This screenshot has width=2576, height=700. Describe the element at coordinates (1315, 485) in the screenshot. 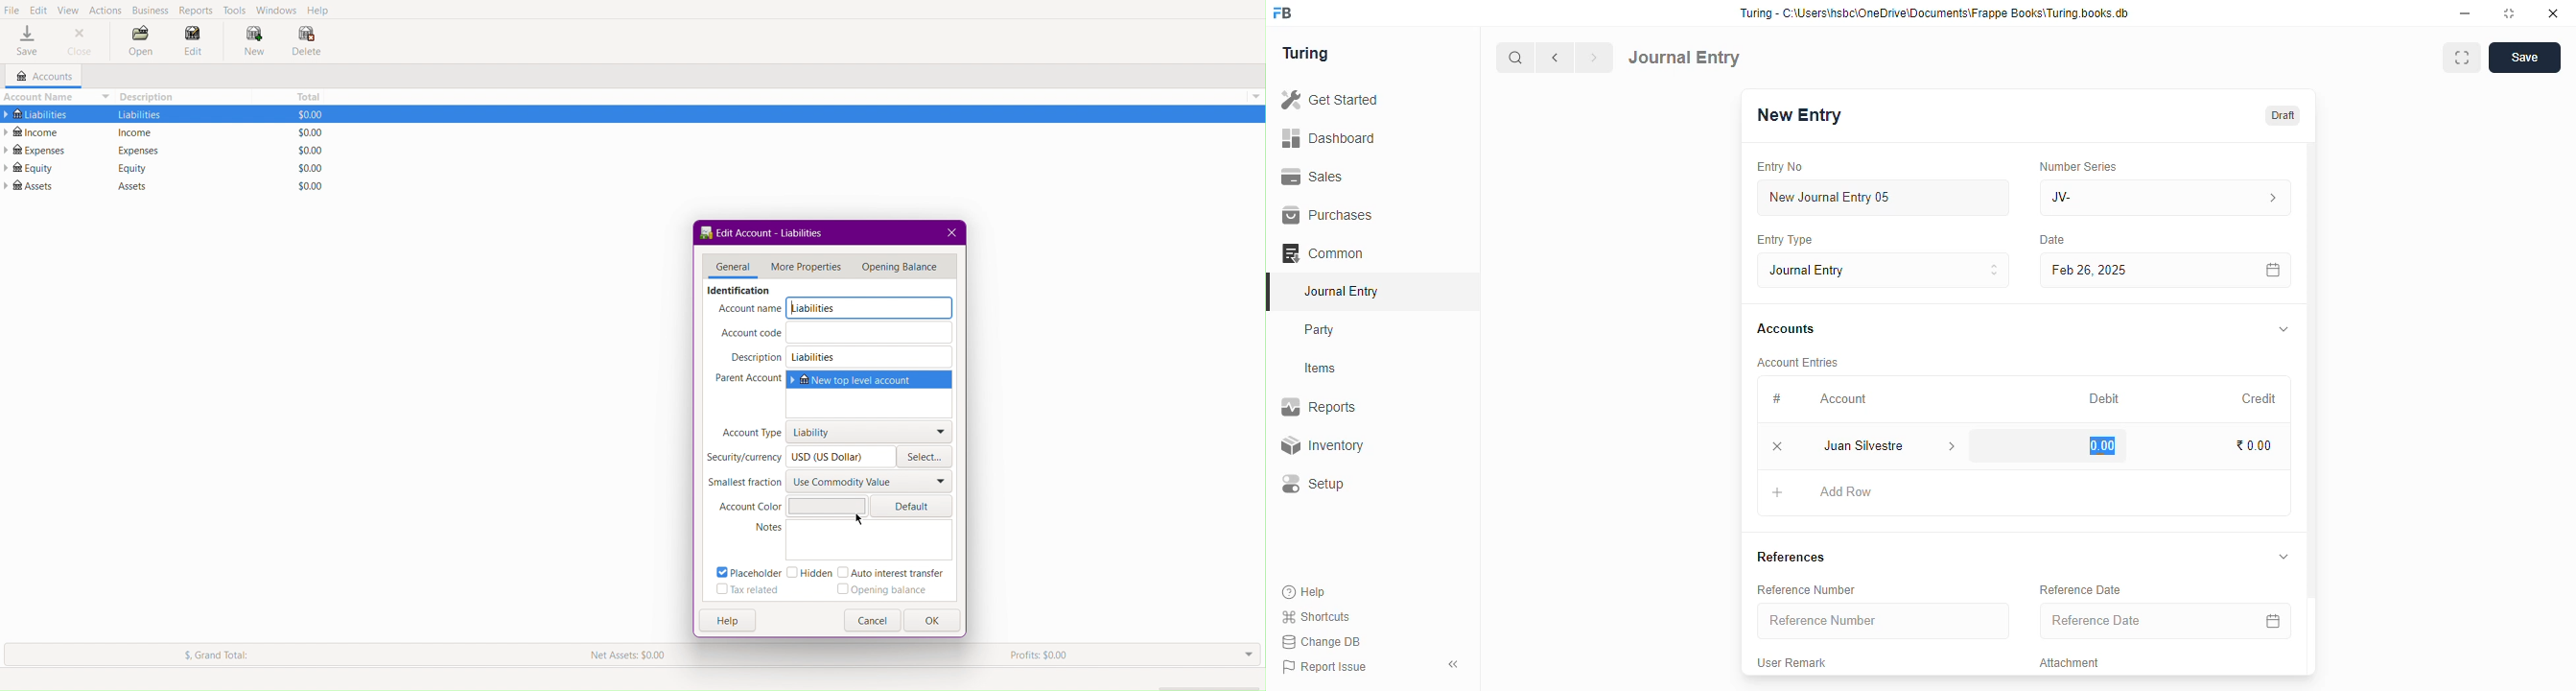

I see `setup` at that location.